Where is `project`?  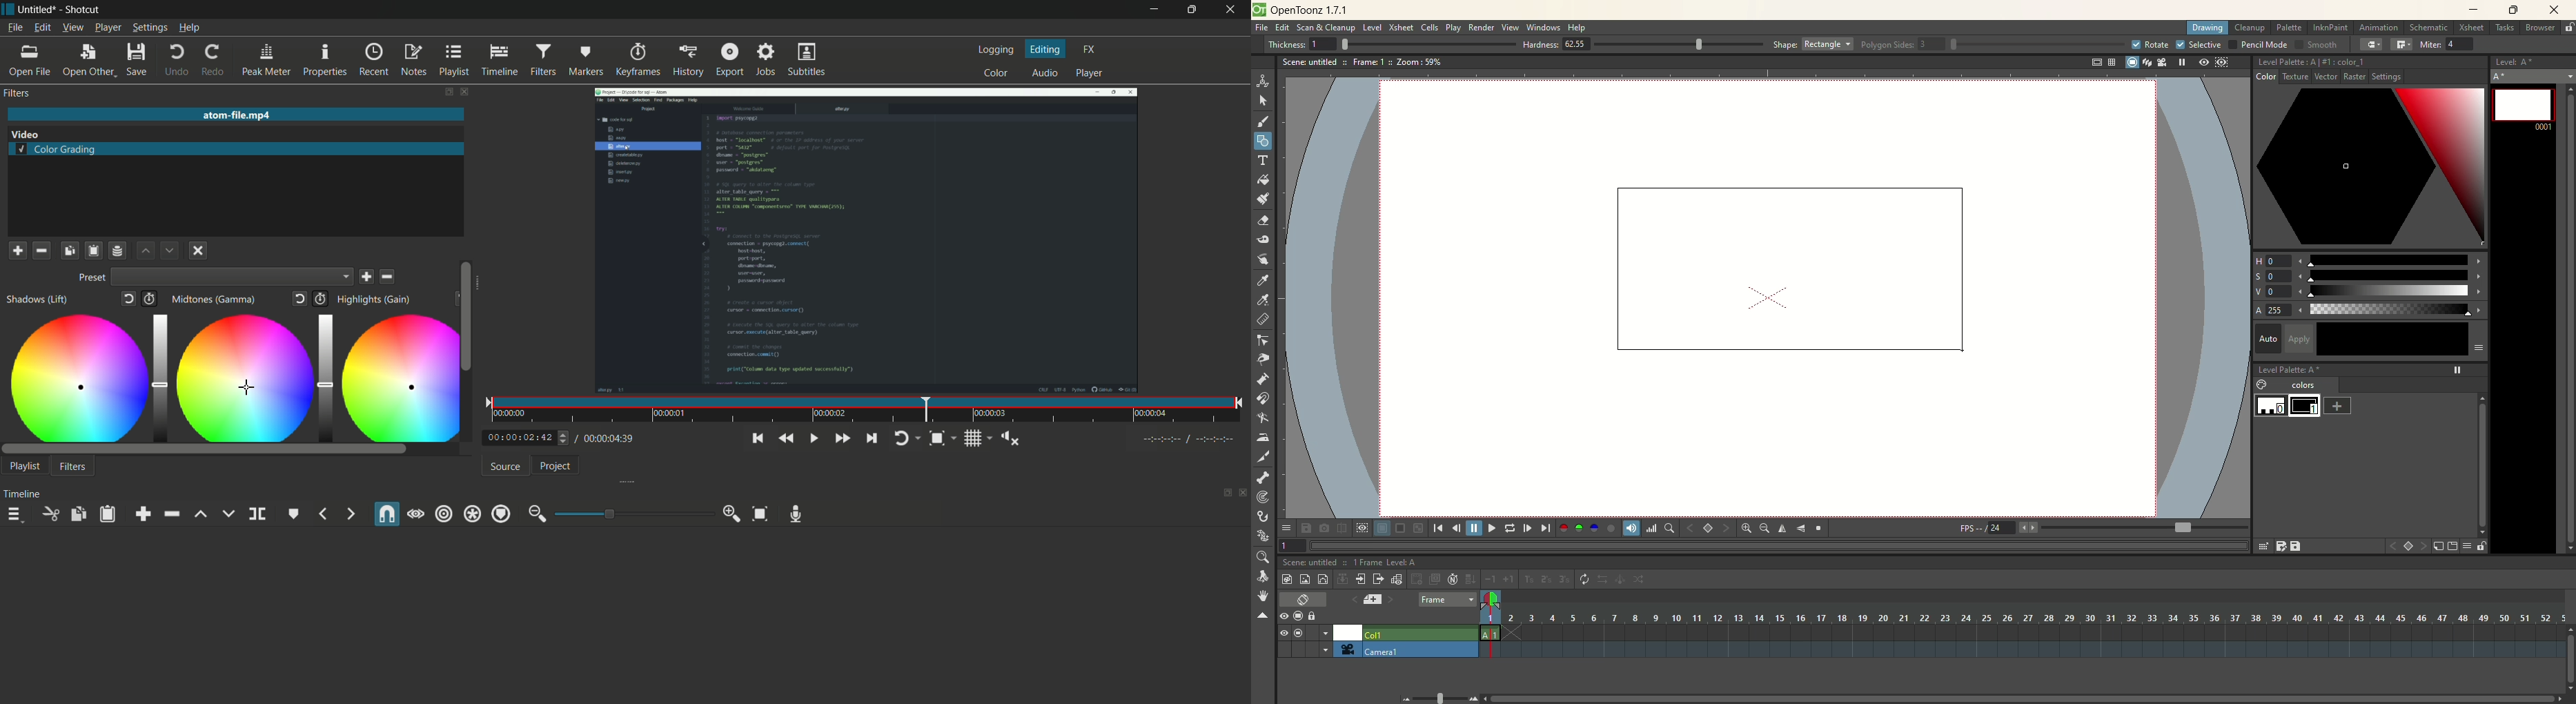
project is located at coordinates (555, 466).